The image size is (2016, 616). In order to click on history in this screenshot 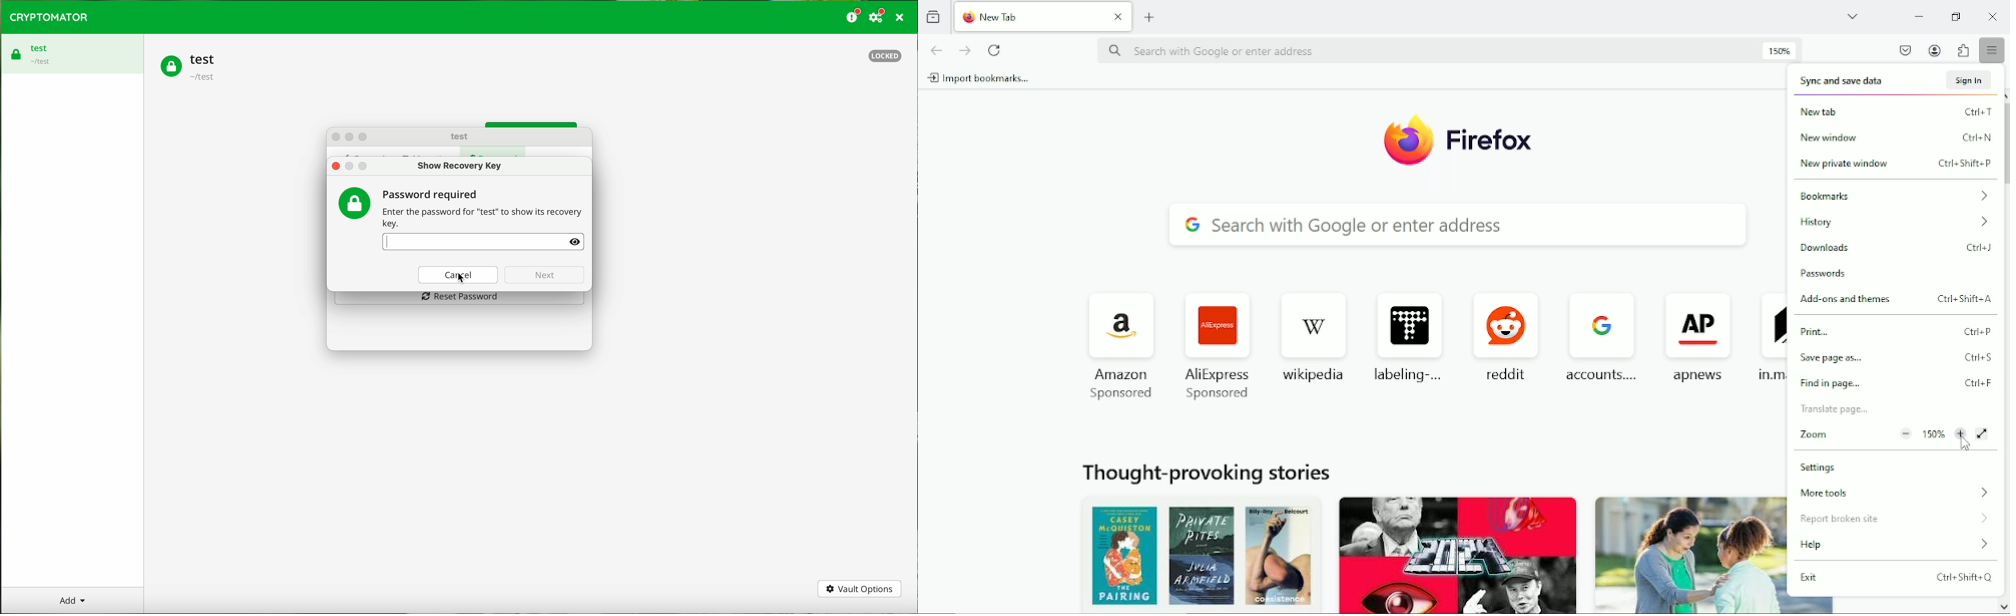, I will do `click(1896, 224)`.